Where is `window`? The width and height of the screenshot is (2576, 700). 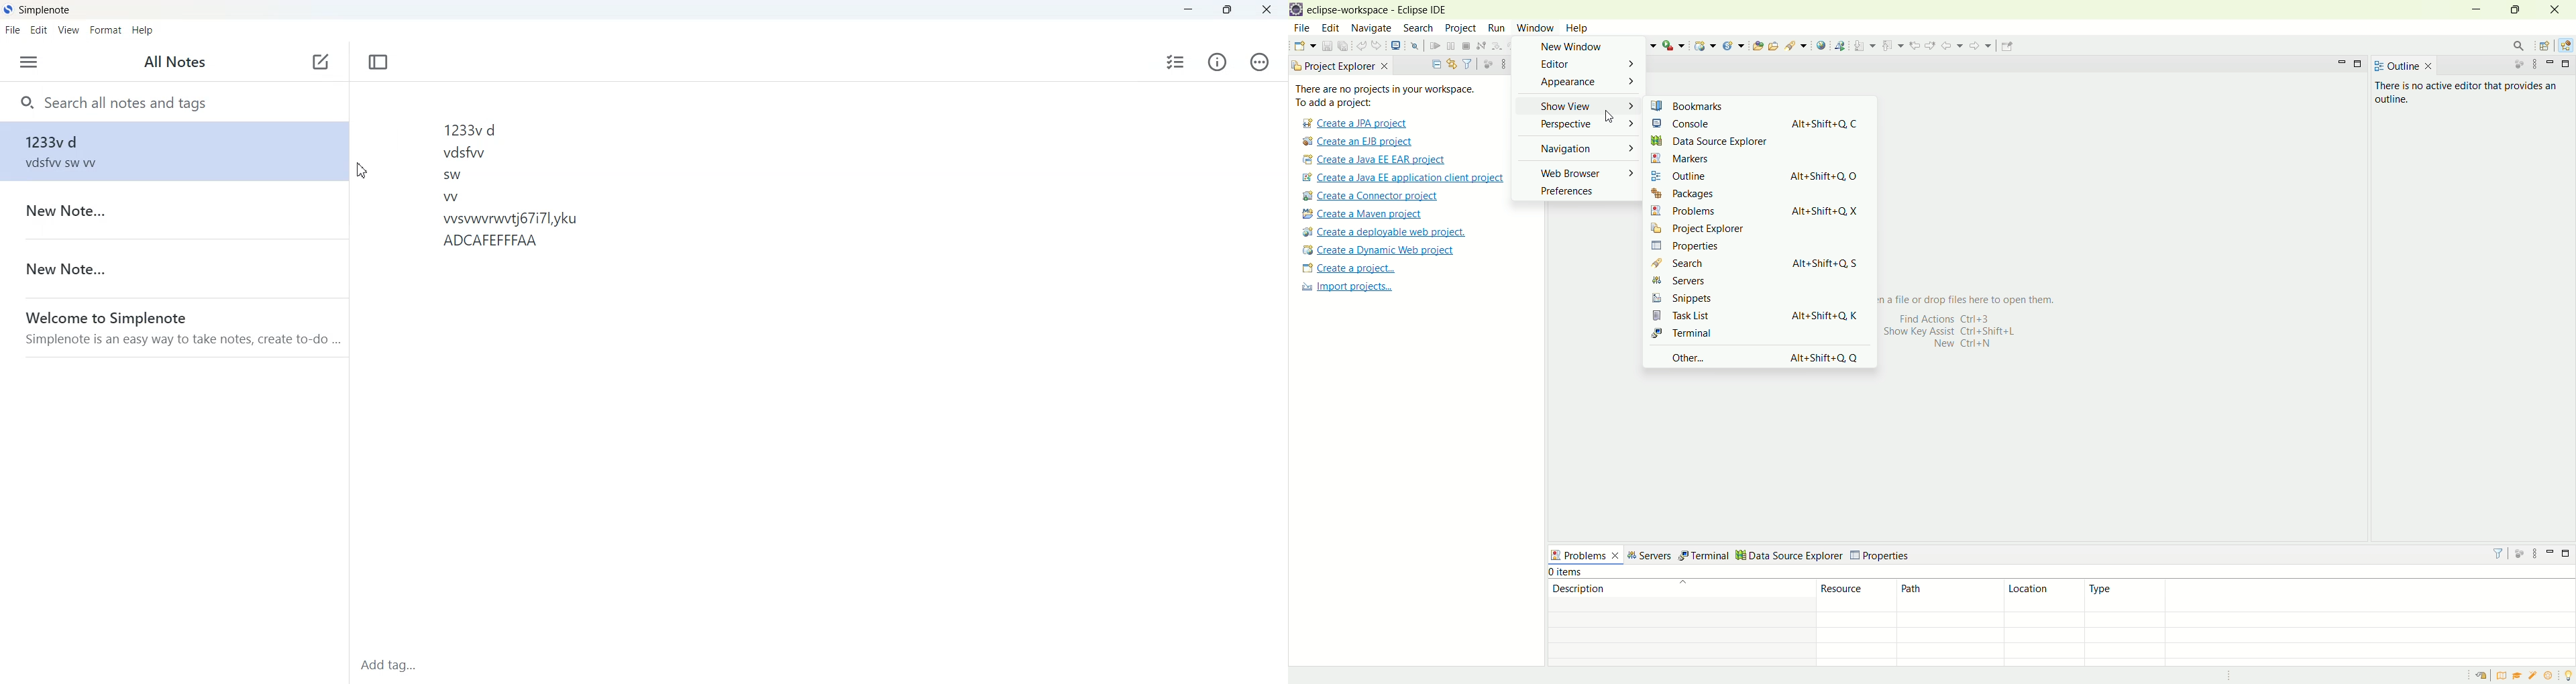
window is located at coordinates (1535, 28).